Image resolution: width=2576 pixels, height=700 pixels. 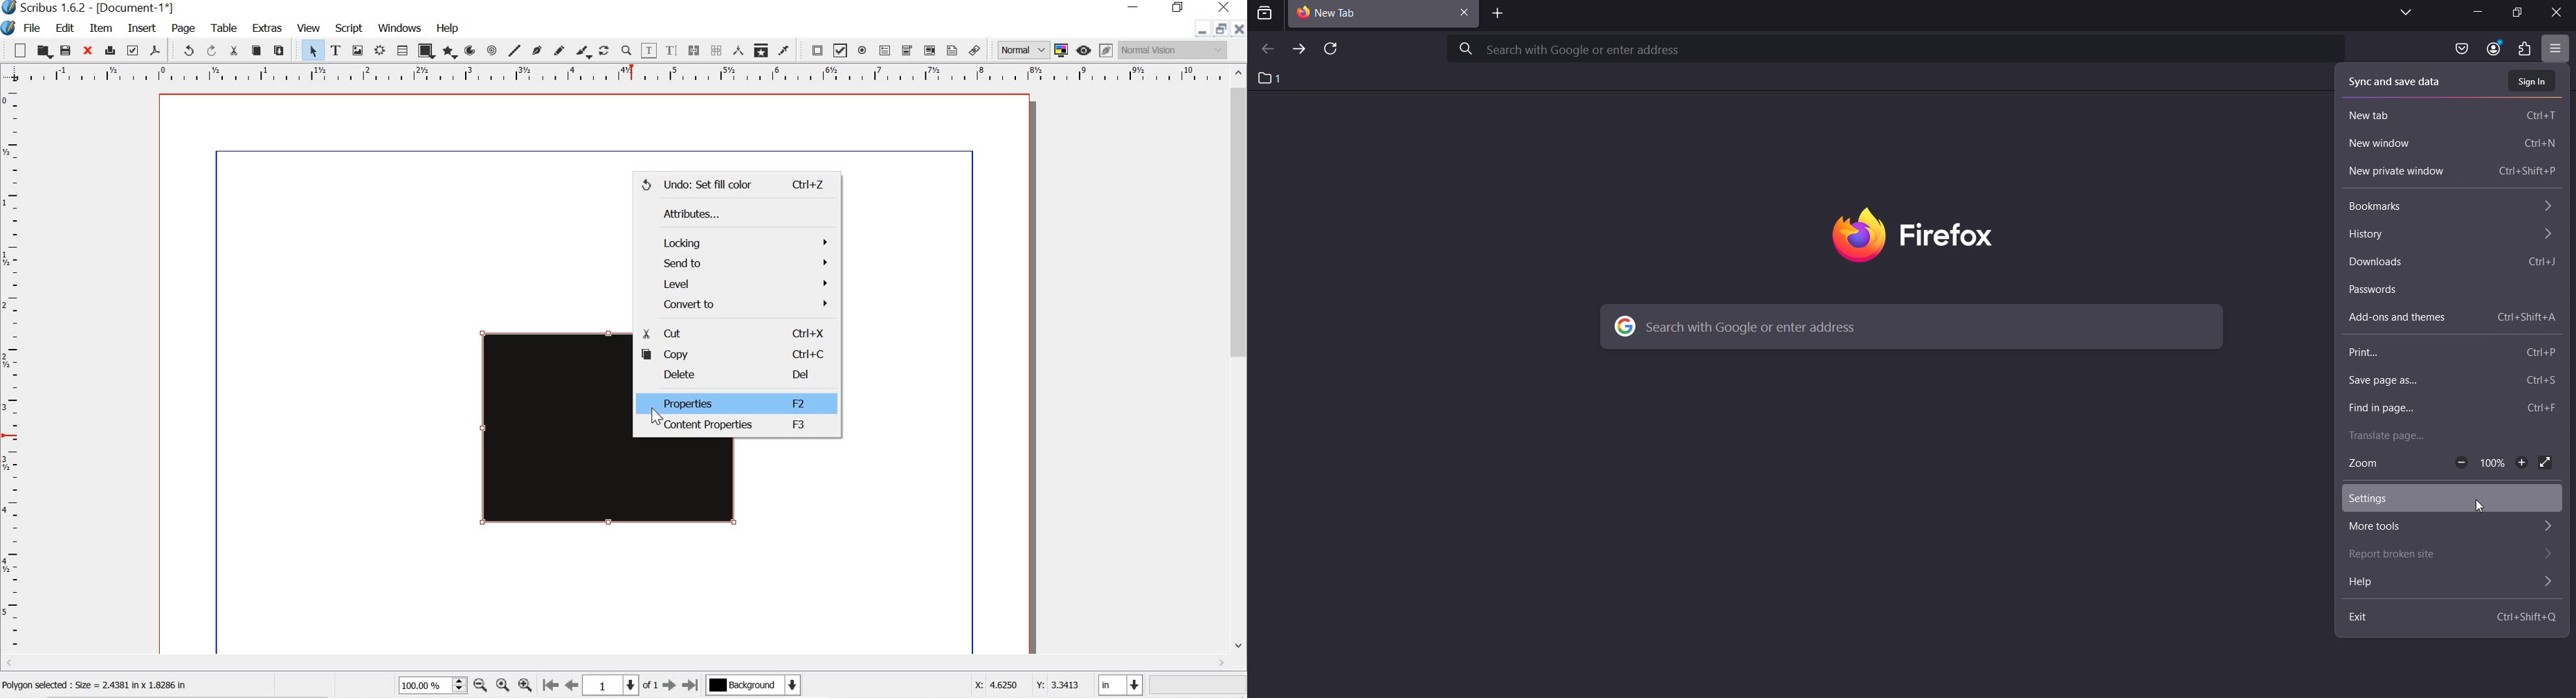 I want to click on page, so click(x=180, y=27).